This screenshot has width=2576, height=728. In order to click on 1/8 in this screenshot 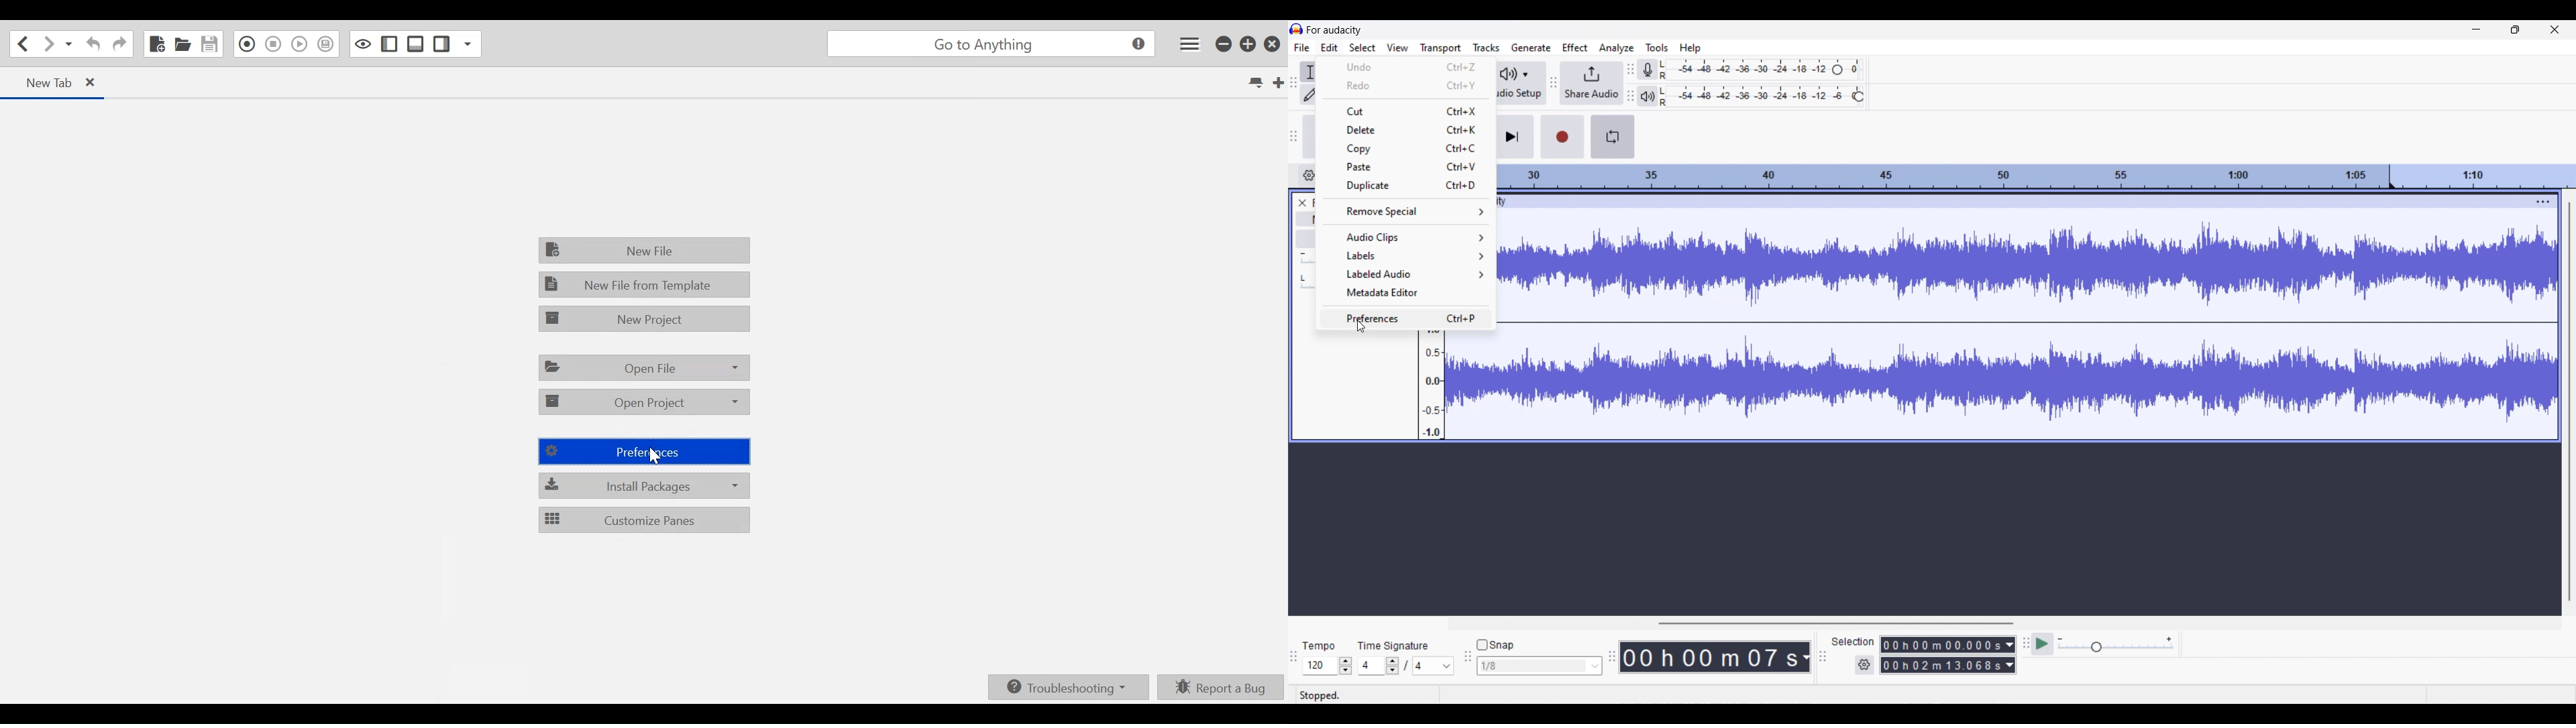, I will do `click(1539, 665)`.